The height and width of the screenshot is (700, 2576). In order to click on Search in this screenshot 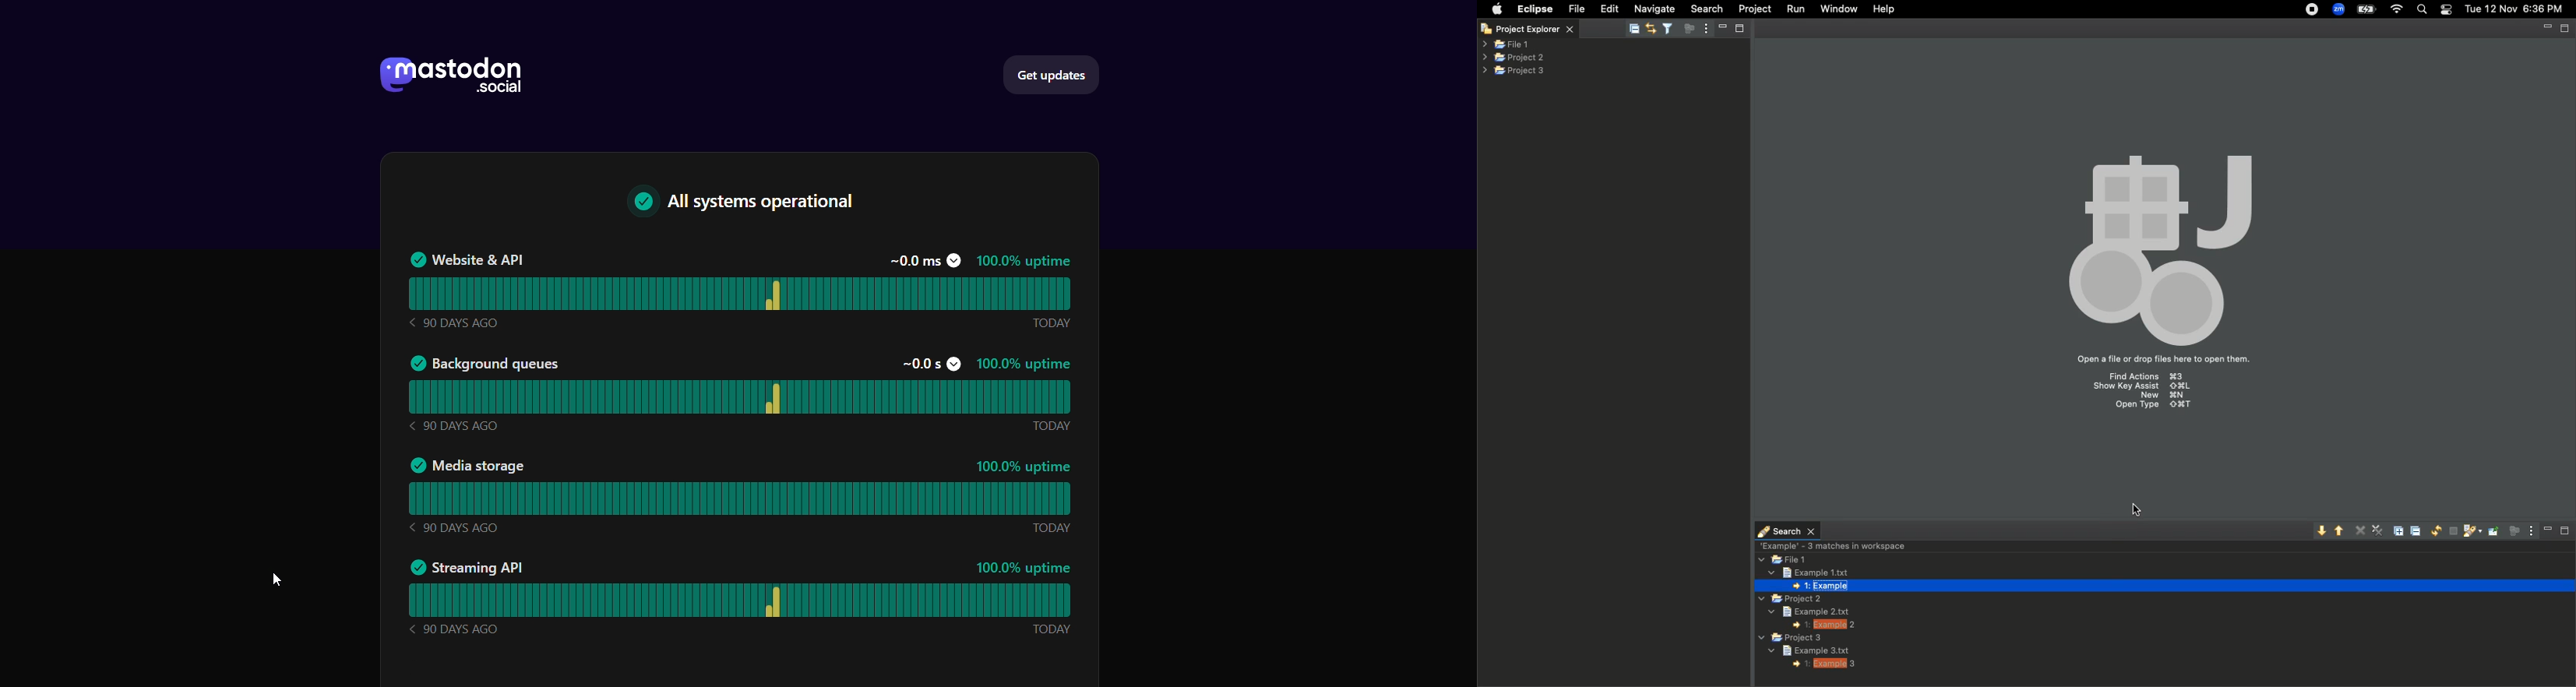, I will do `click(1705, 8)`.